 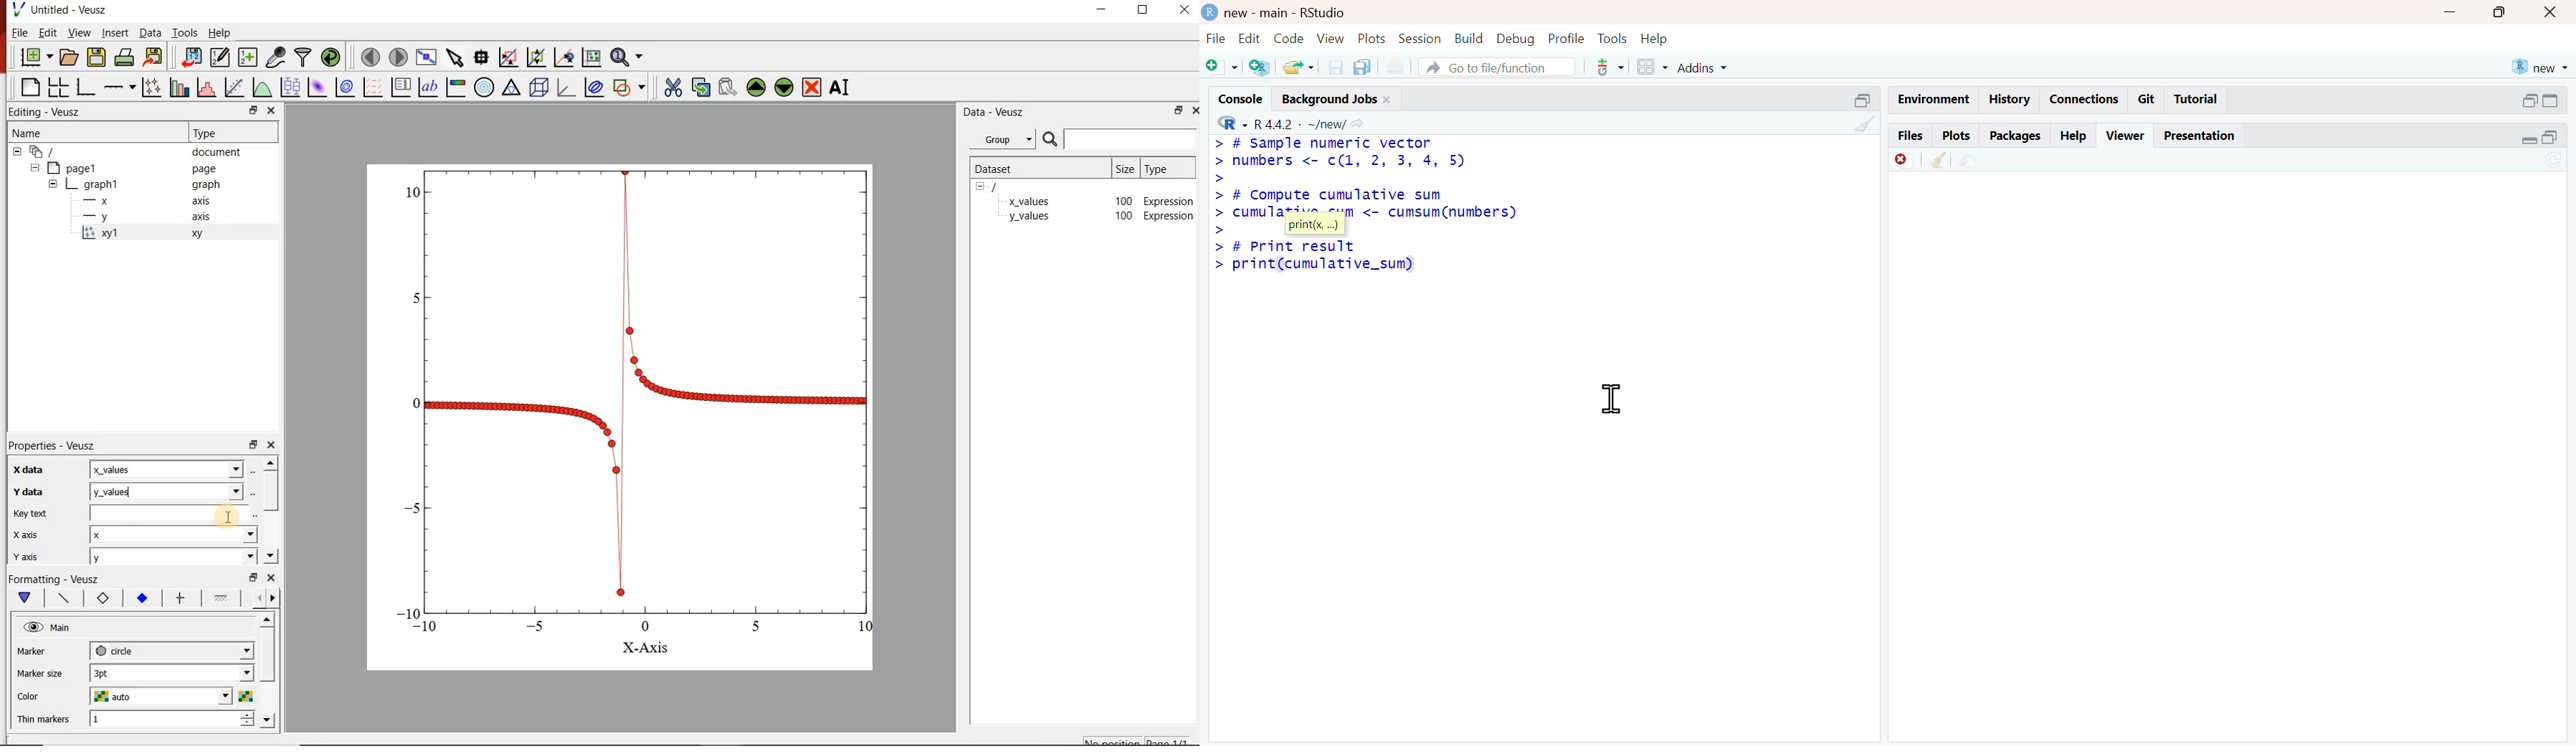 What do you see at coordinates (2552, 13) in the screenshot?
I see `close` at bounding box center [2552, 13].